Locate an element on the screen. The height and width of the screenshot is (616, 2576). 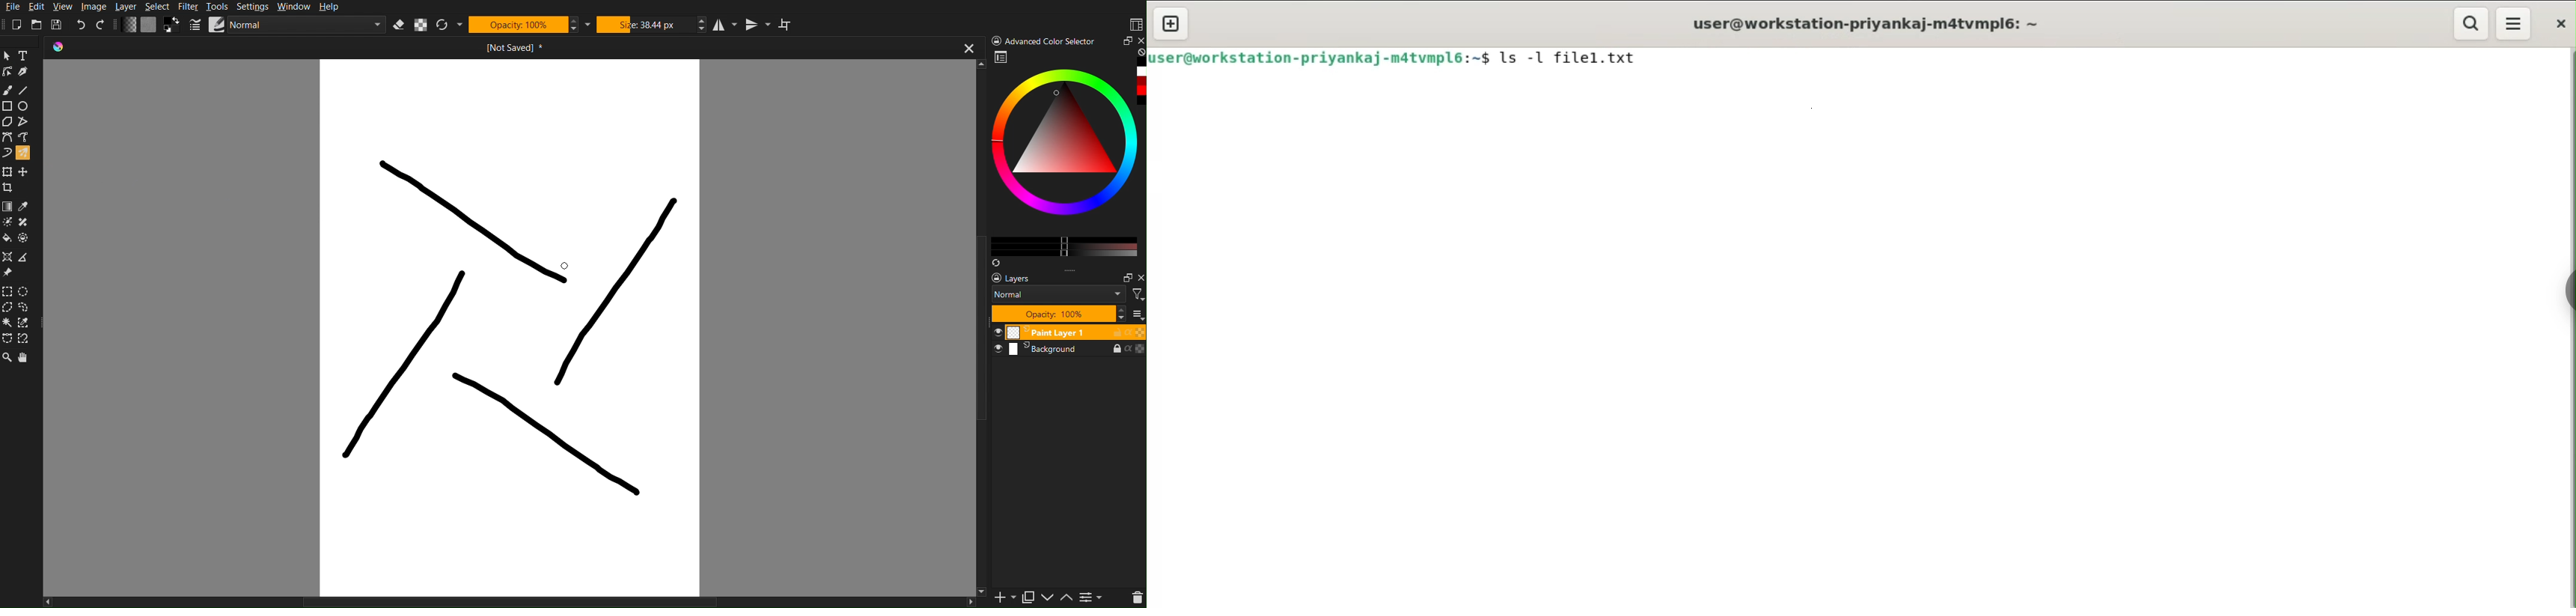
Polygon selection Tool is located at coordinates (8, 308).